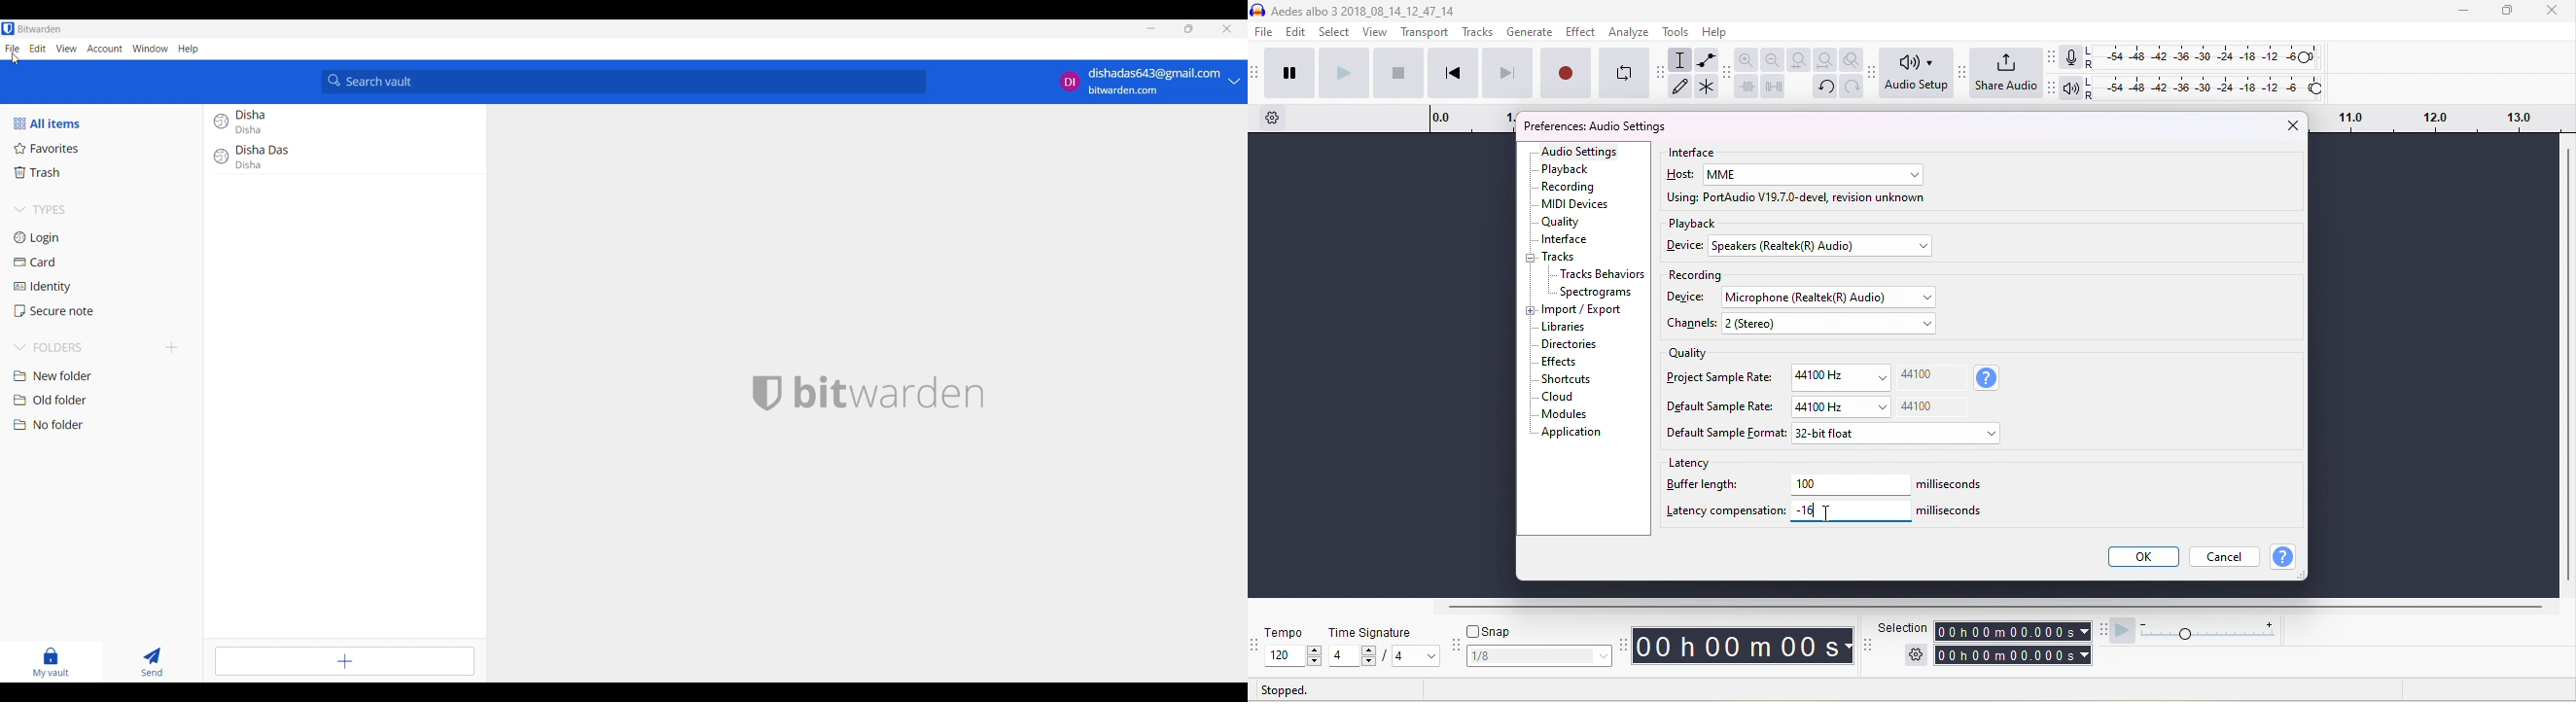  What do you see at coordinates (1542, 656) in the screenshot?
I see `select snapping` at bounding box center [1542, 656].